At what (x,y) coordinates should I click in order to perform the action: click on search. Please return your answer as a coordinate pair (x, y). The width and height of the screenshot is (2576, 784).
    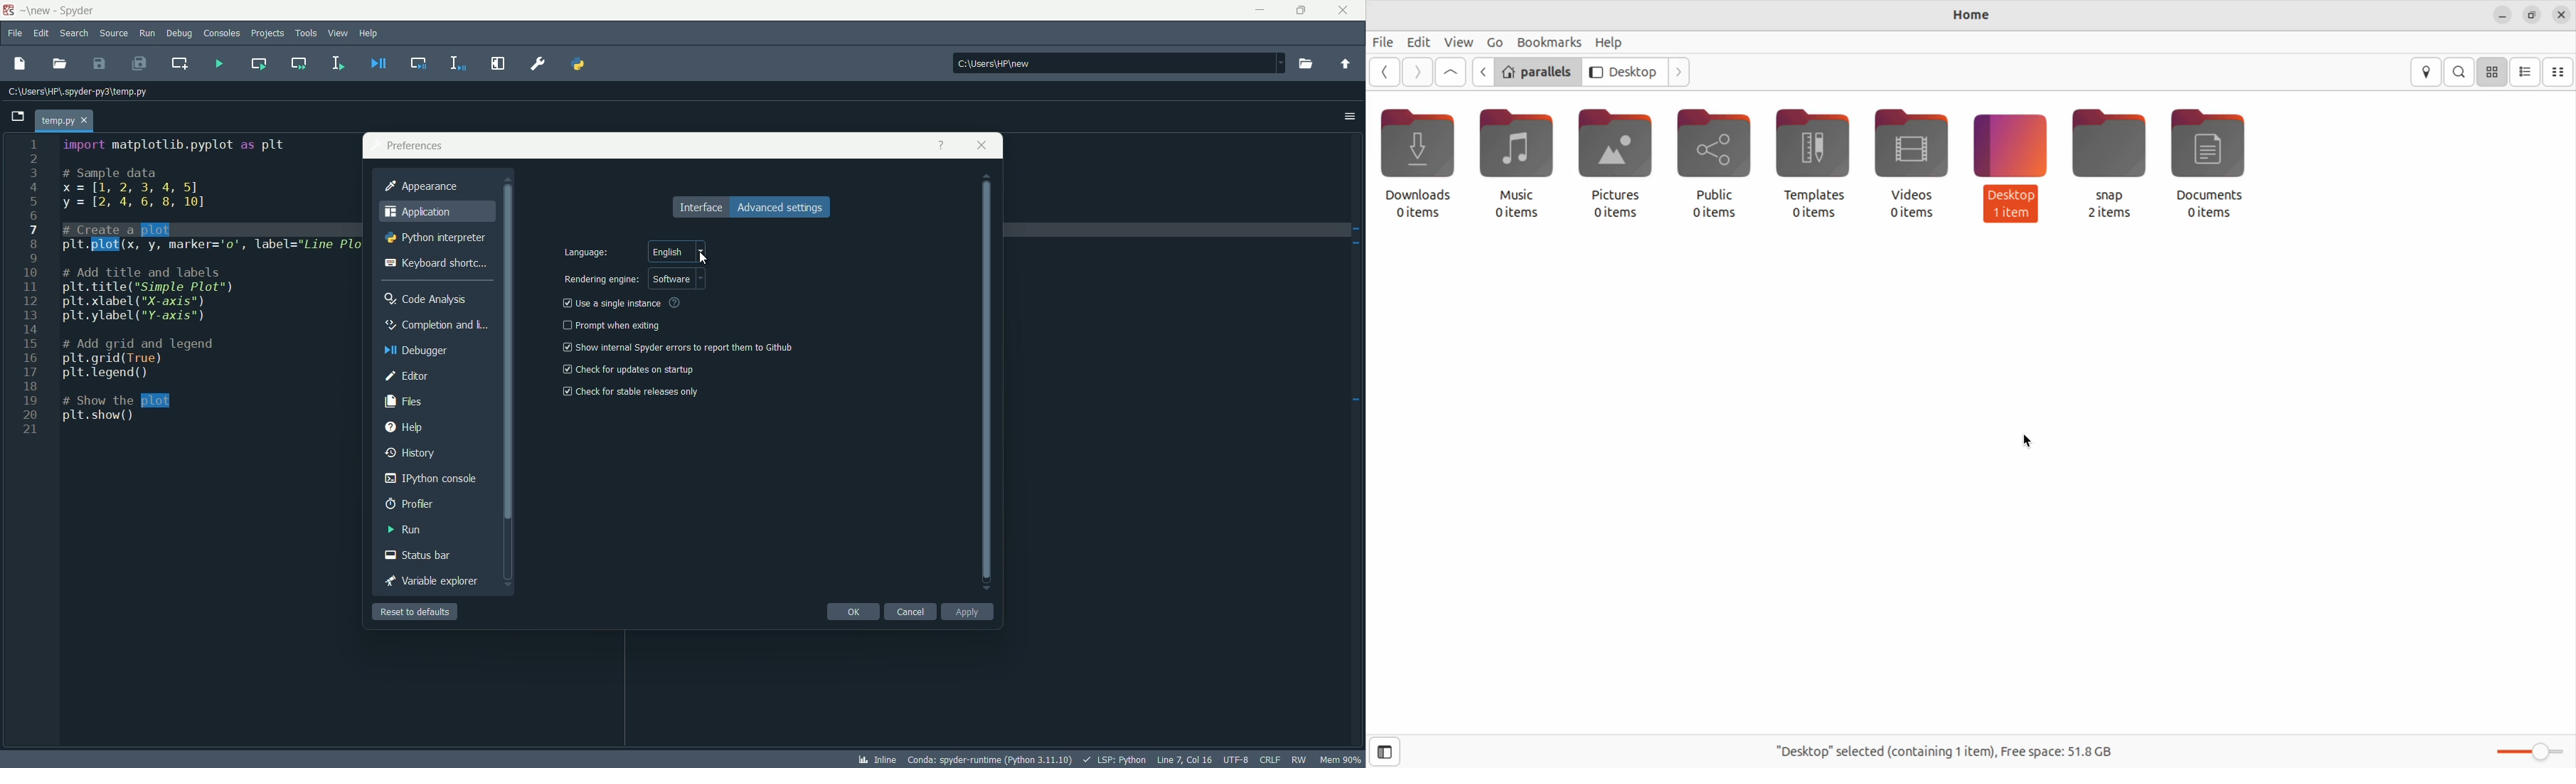
    Looking at the image, I should click on (75, 33).